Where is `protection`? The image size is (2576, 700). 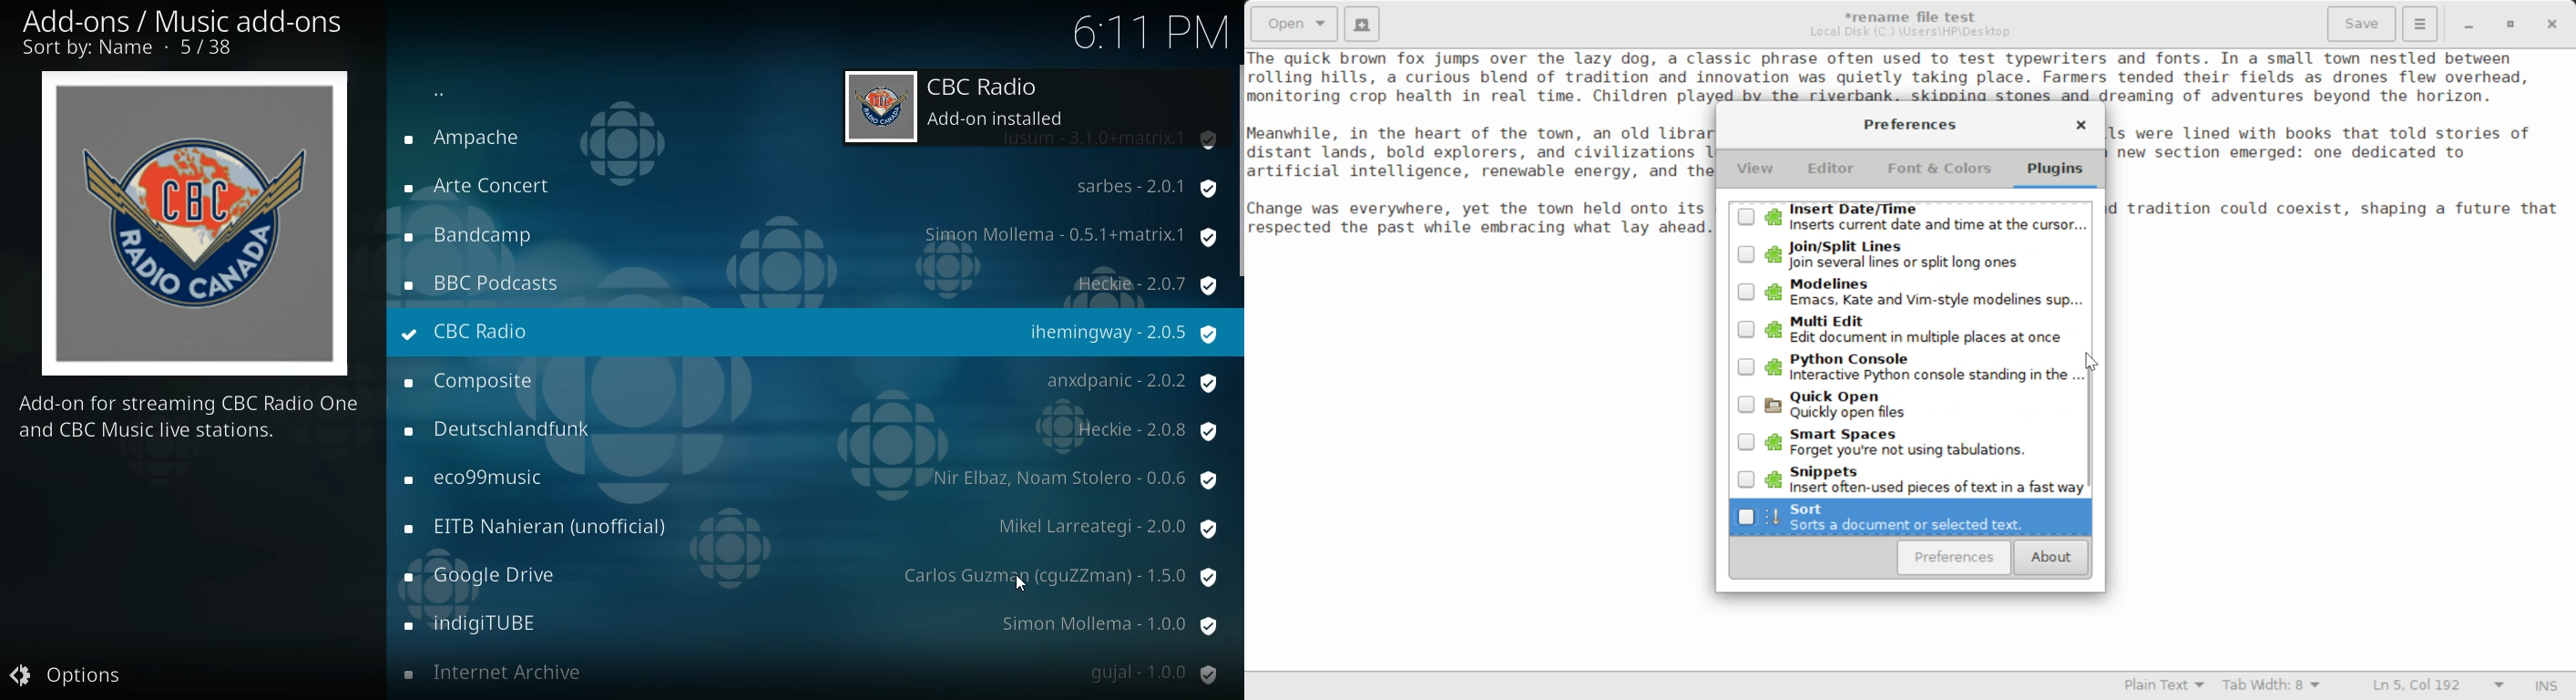 protection is located at coordinates (1142, 674).